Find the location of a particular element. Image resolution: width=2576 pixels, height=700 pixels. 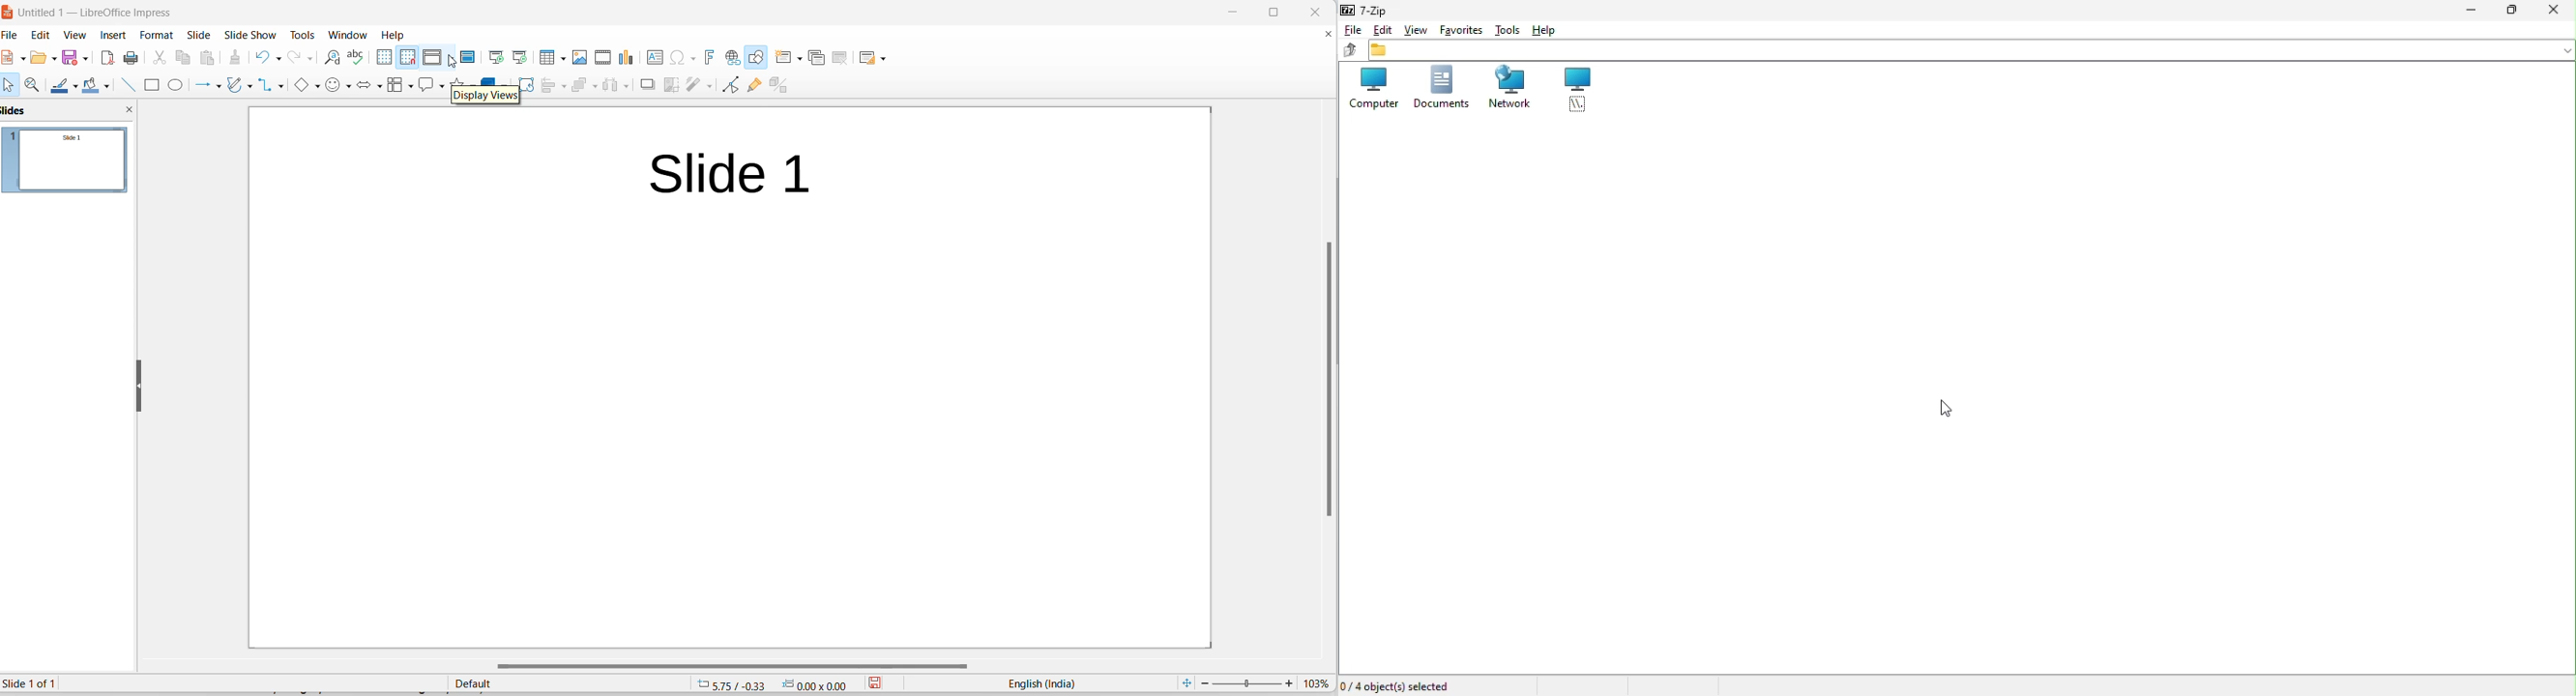

clone formatting is located at coordinates (237, 57).